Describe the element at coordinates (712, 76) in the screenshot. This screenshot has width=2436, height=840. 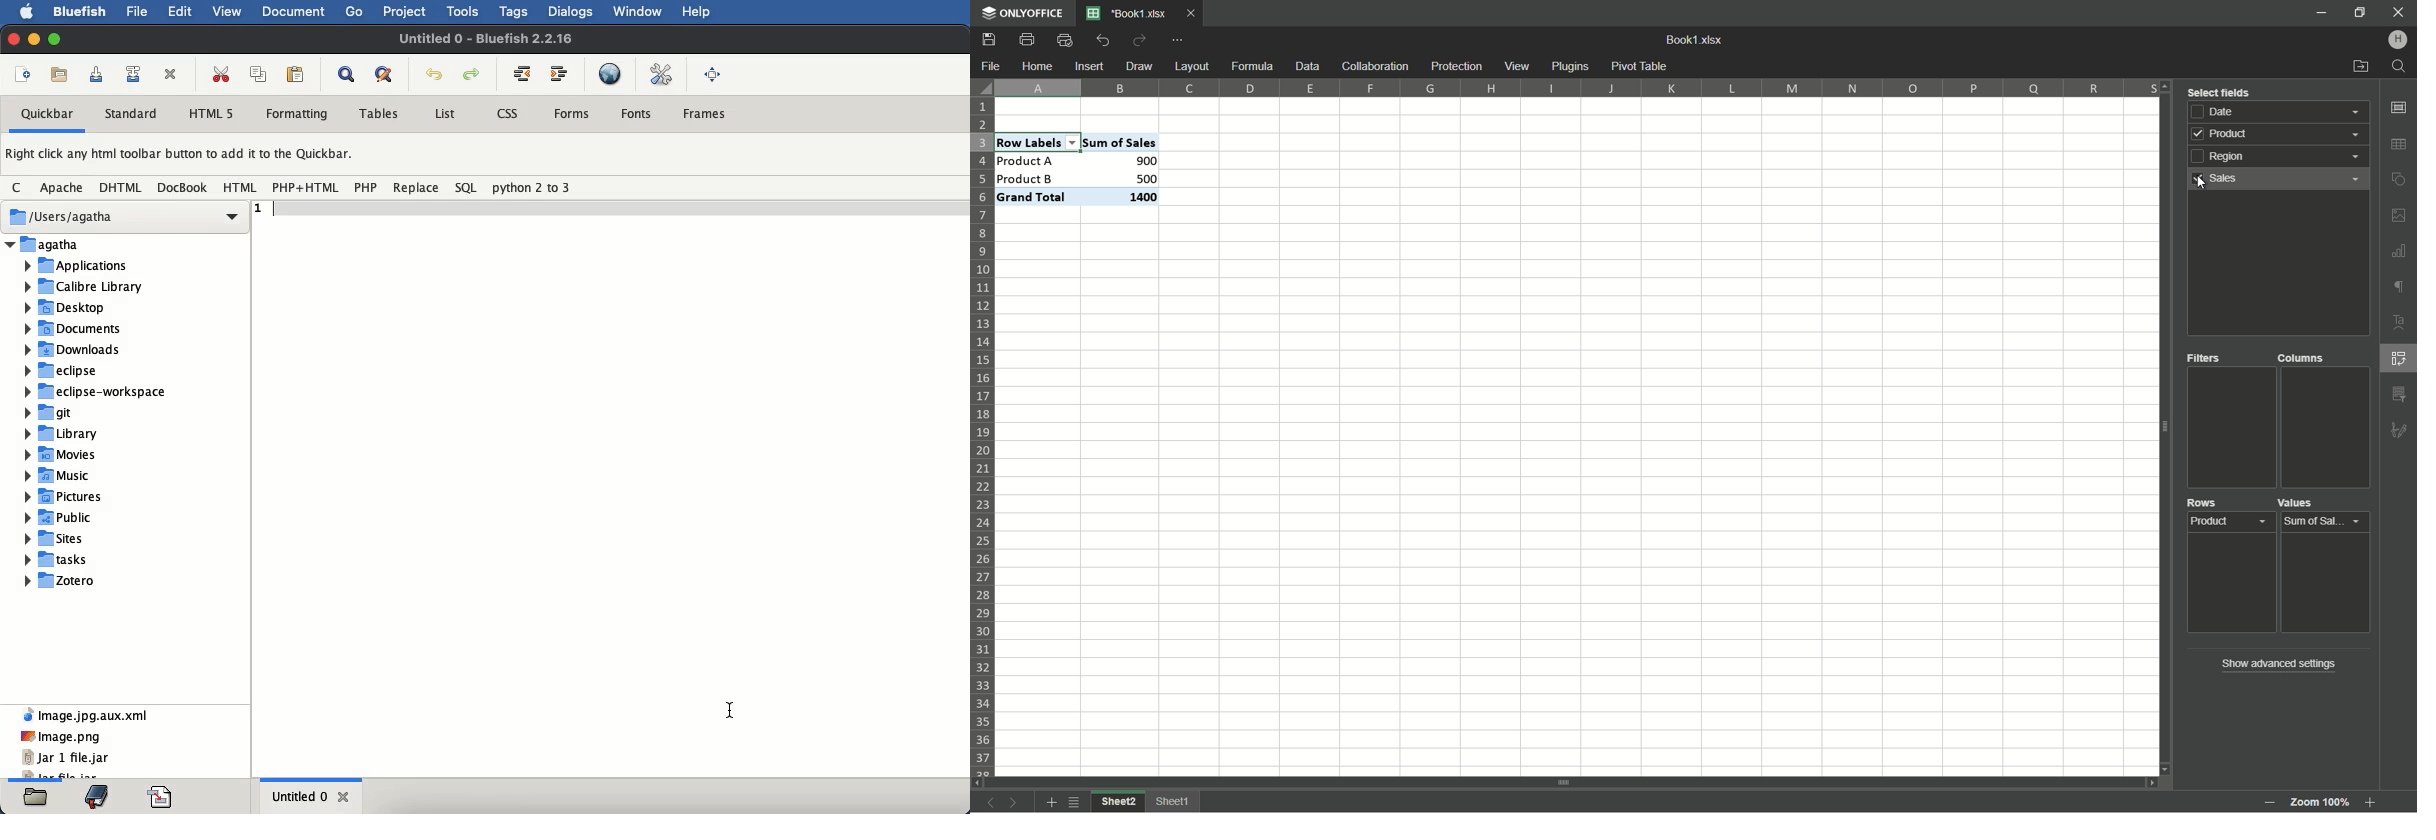
I see `full screen` at that location.